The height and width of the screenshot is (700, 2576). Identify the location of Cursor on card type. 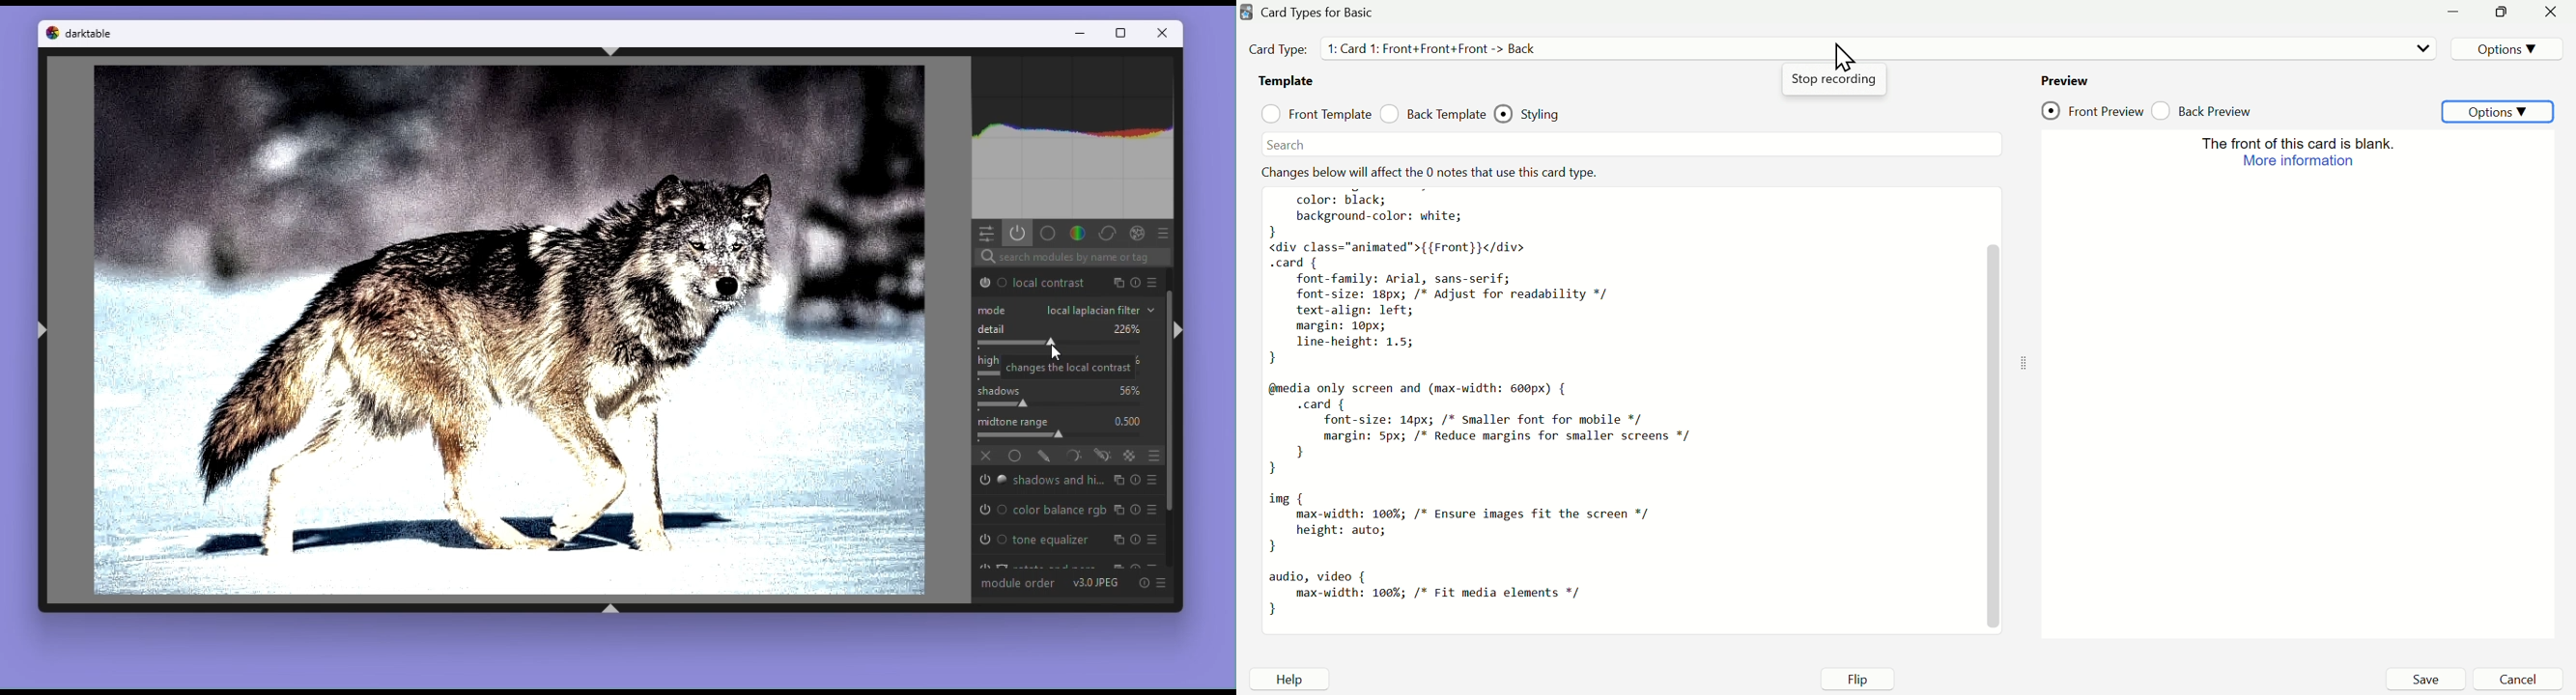
(1843, 61).